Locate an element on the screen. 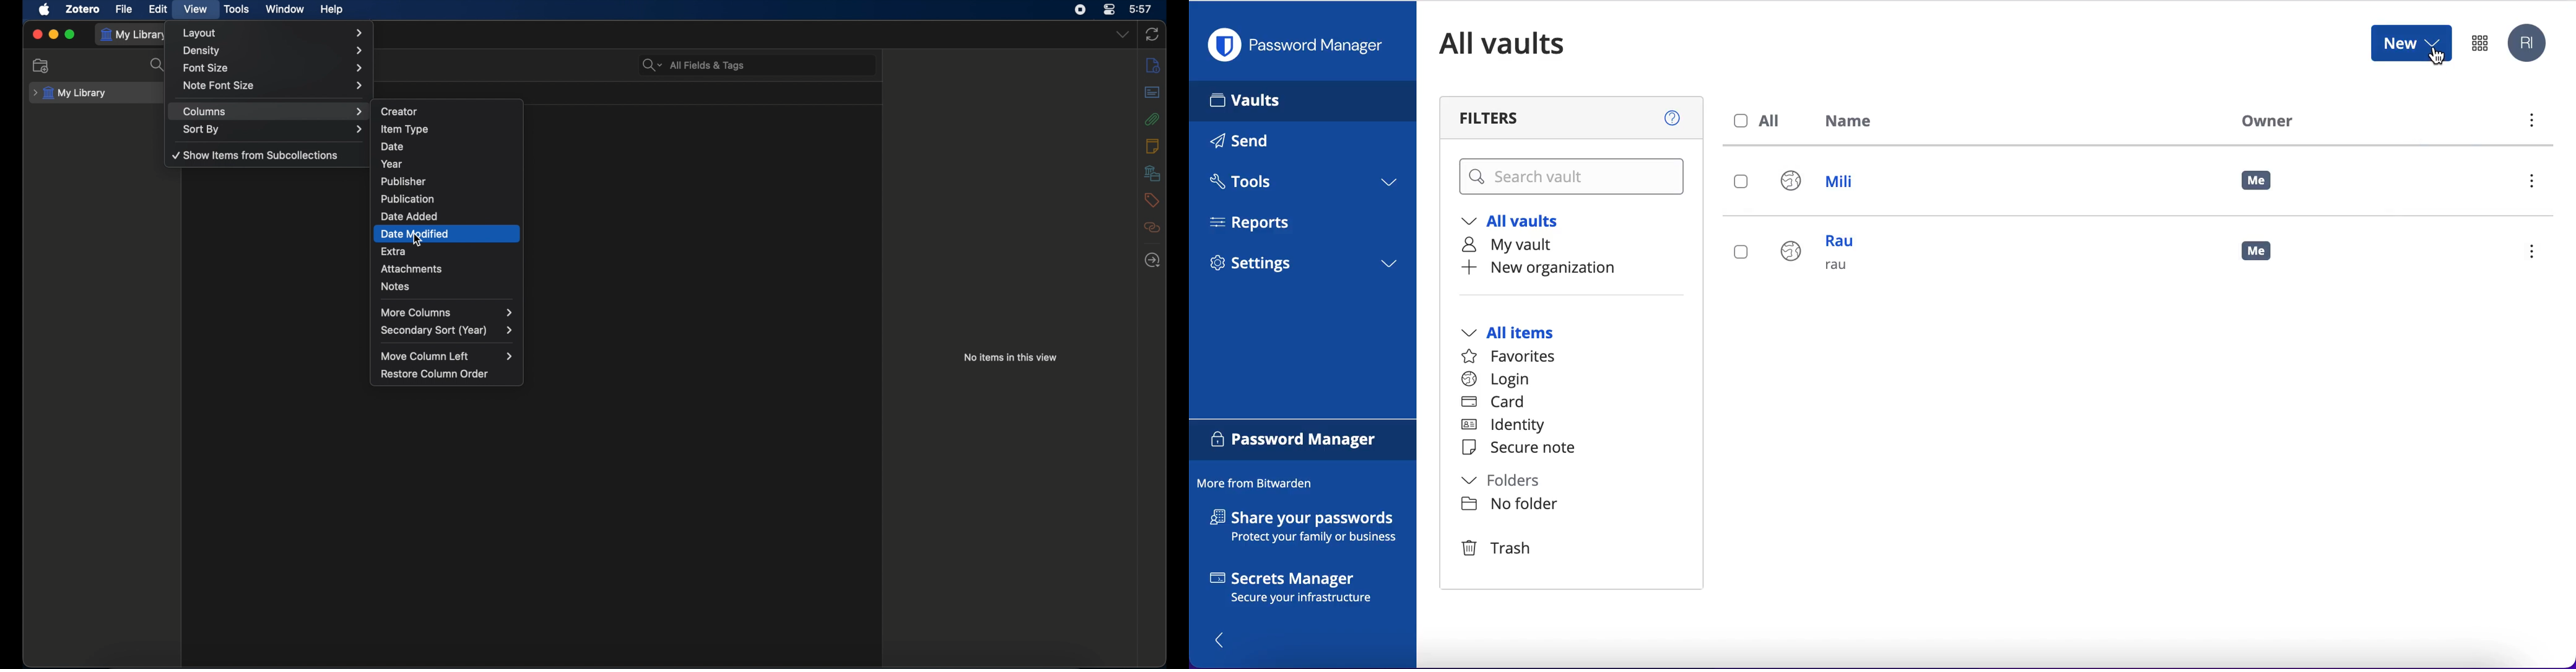 The height and width of the screenshot is (672, 2576). related is located at coordinates (1152, 227).